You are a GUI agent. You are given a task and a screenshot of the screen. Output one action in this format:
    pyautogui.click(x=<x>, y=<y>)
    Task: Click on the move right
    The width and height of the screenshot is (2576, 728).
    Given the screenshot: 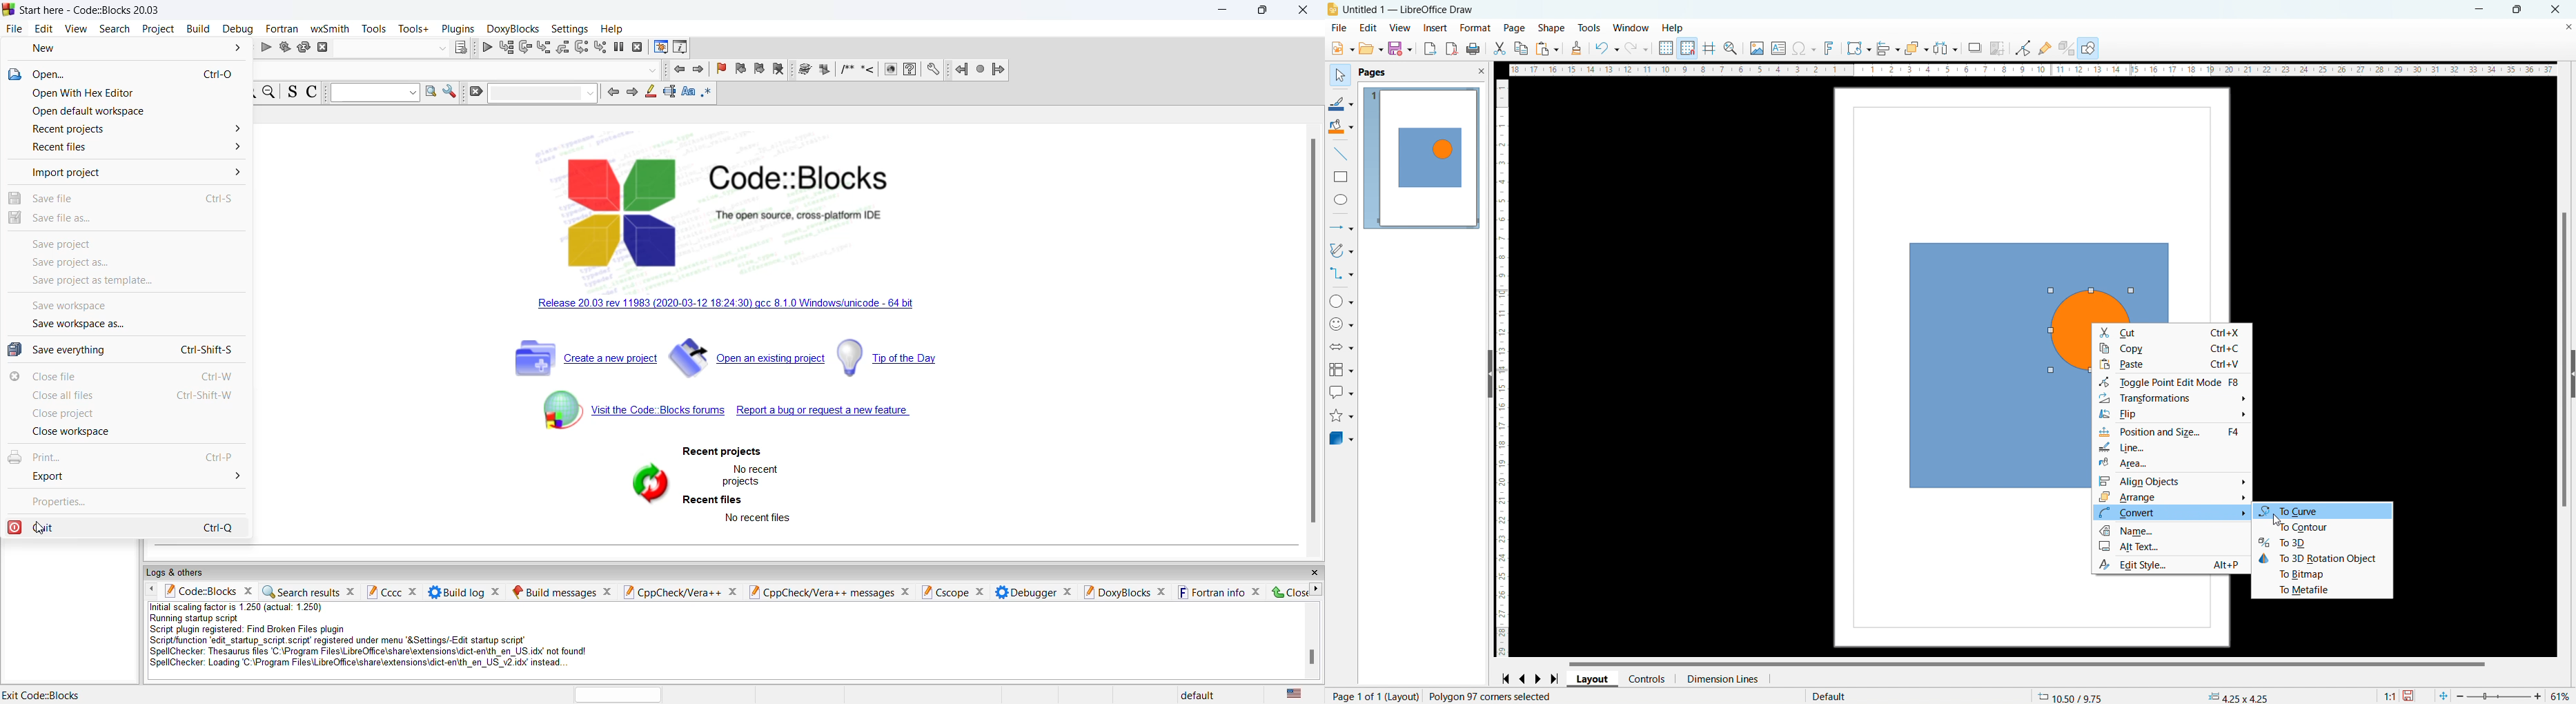 What is the action you would take?
    pyautogui.click(x=1317, y=589)
    